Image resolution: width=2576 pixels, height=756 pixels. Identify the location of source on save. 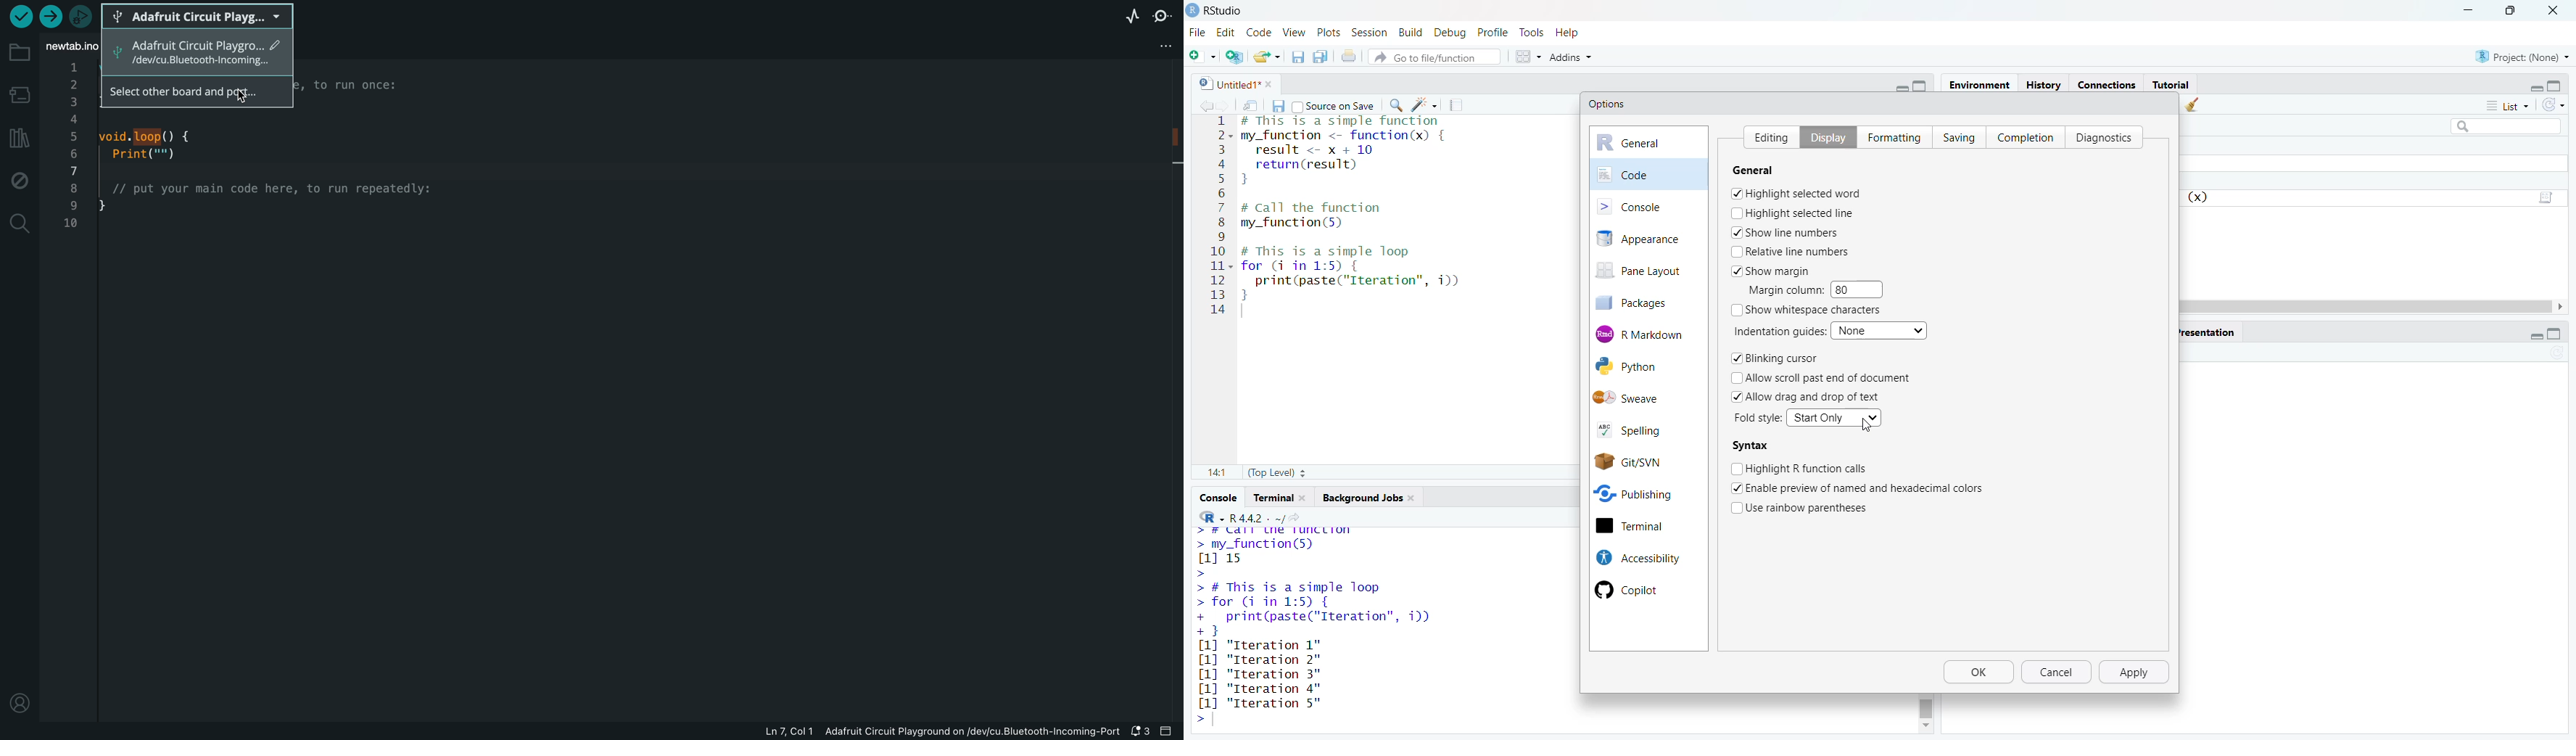
(1334, 104).